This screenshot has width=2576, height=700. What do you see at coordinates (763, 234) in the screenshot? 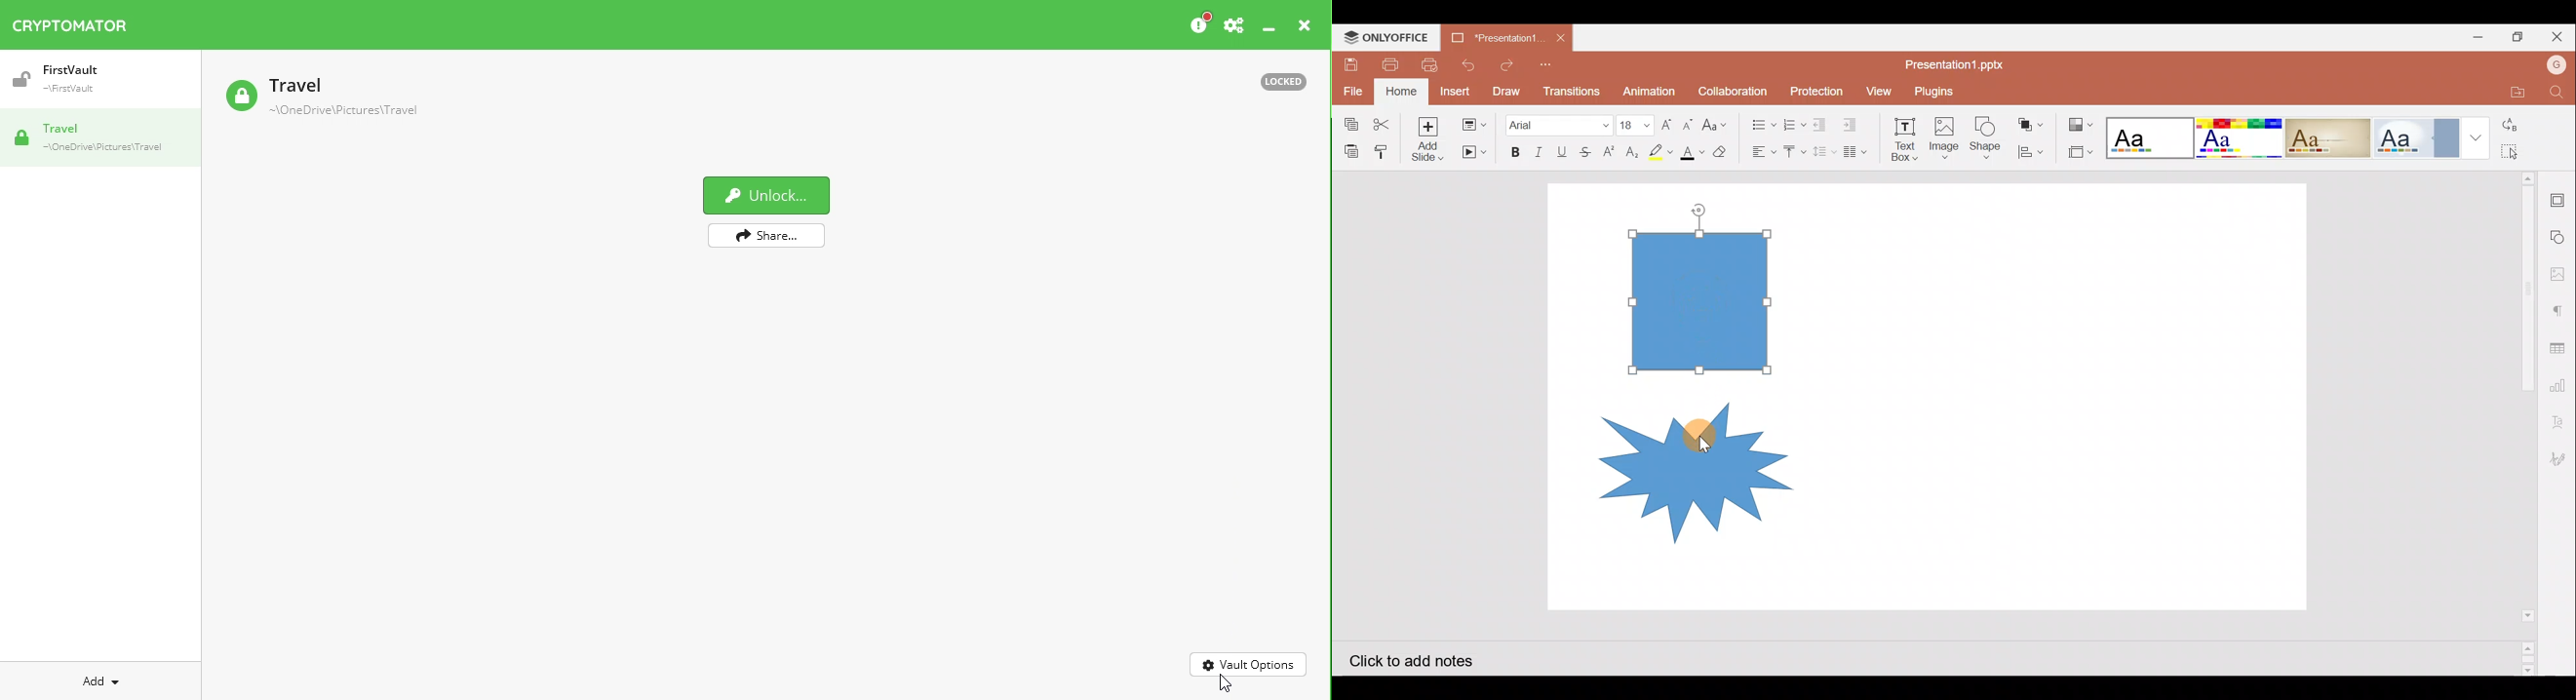
I see `Share vault` at bounding box center [763, 234].